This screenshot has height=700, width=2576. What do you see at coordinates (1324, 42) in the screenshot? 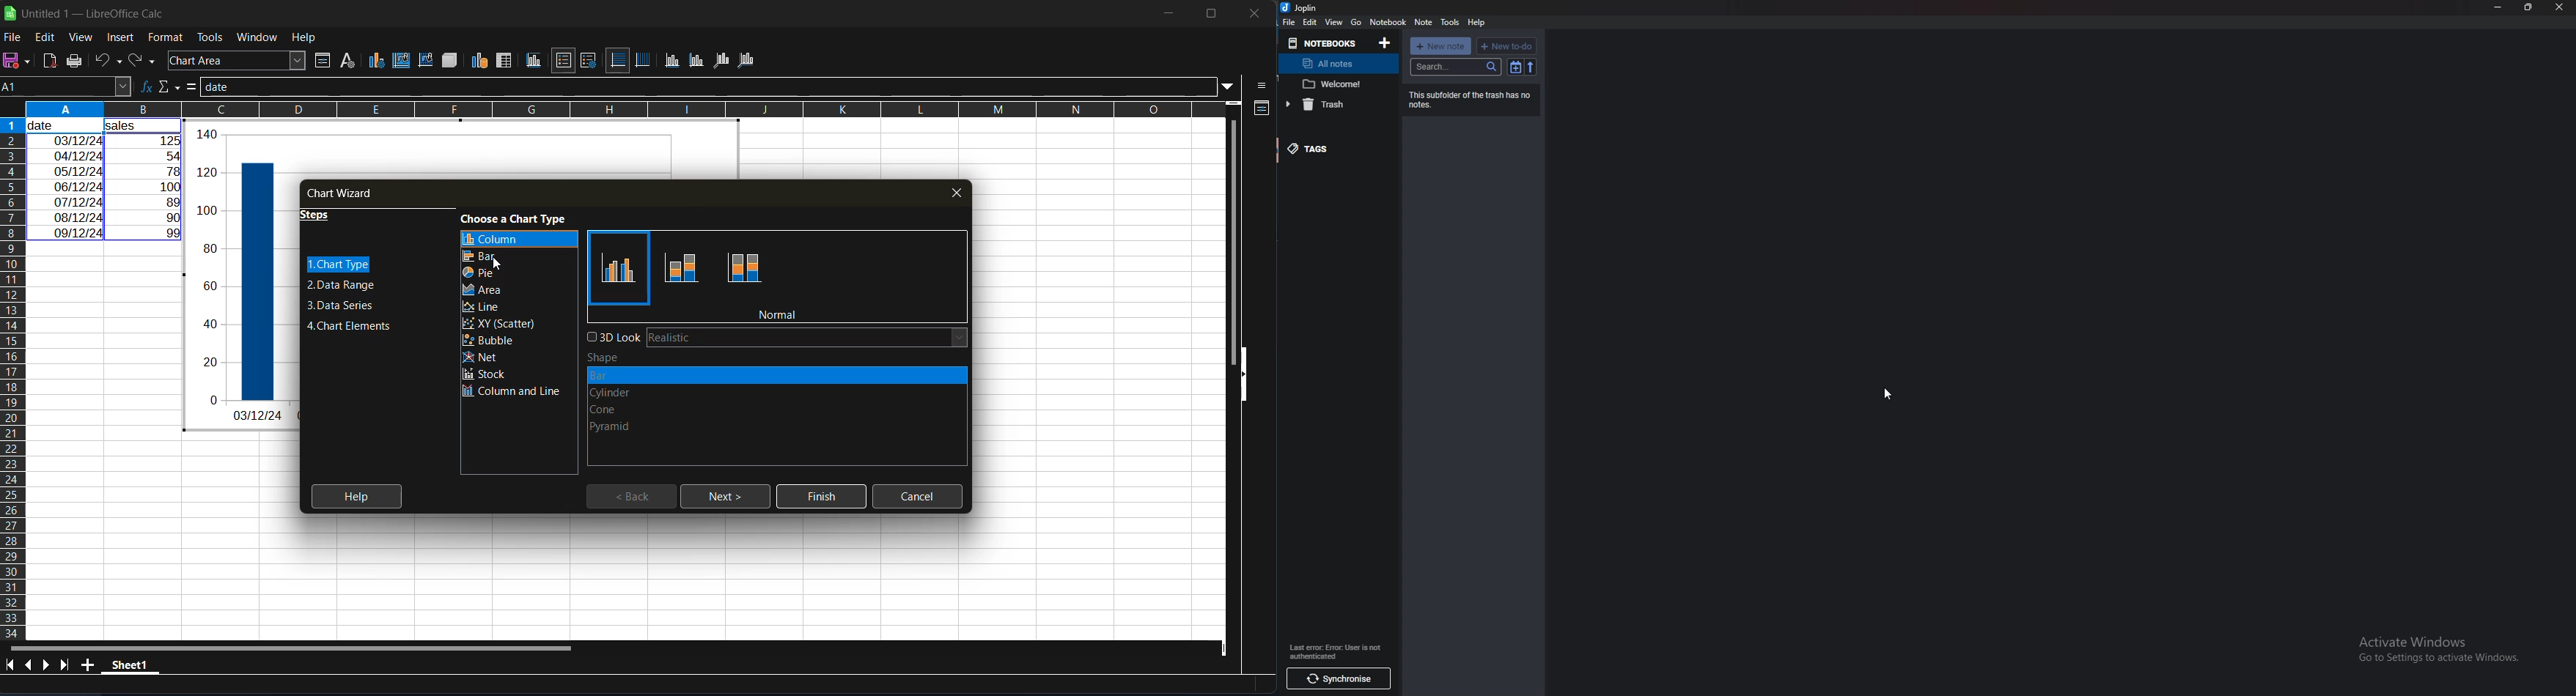
I see `Notebooks` at bounding box center [1324, 42].